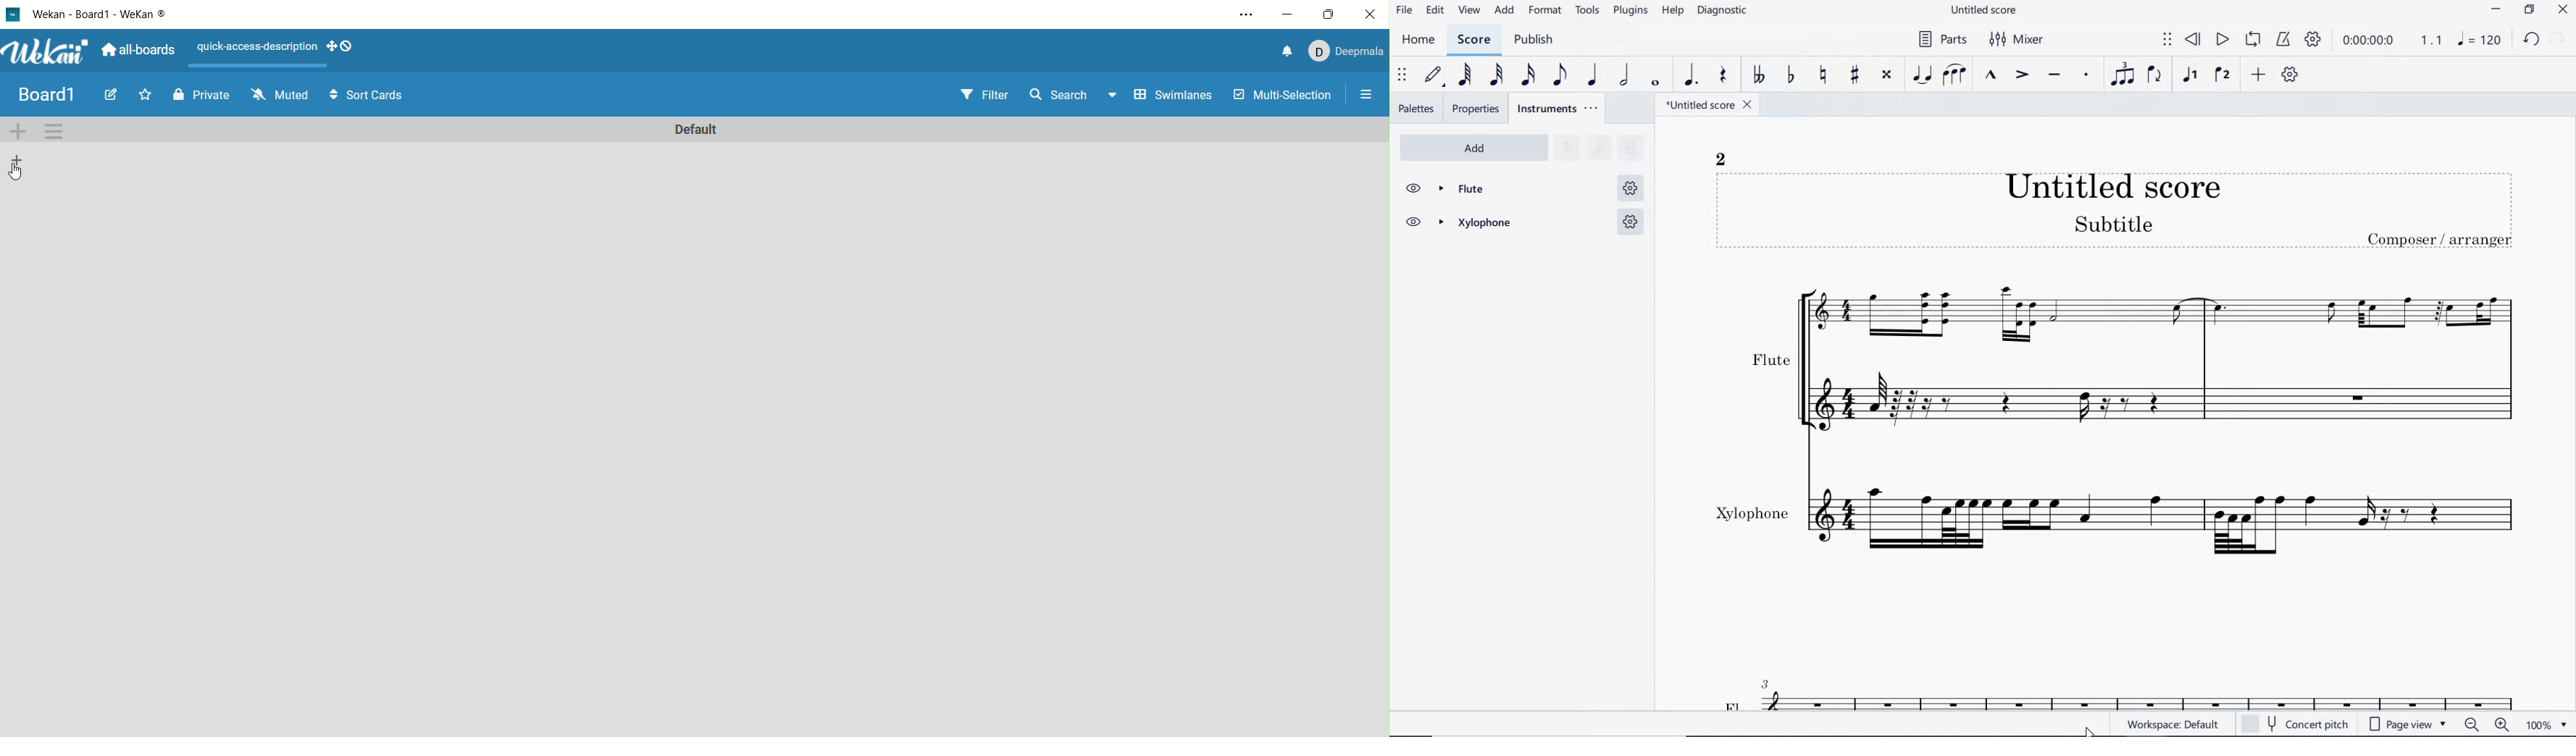 This screenshot has width=2576, height=756. I want to click on settings and more, so click(1246, 14).